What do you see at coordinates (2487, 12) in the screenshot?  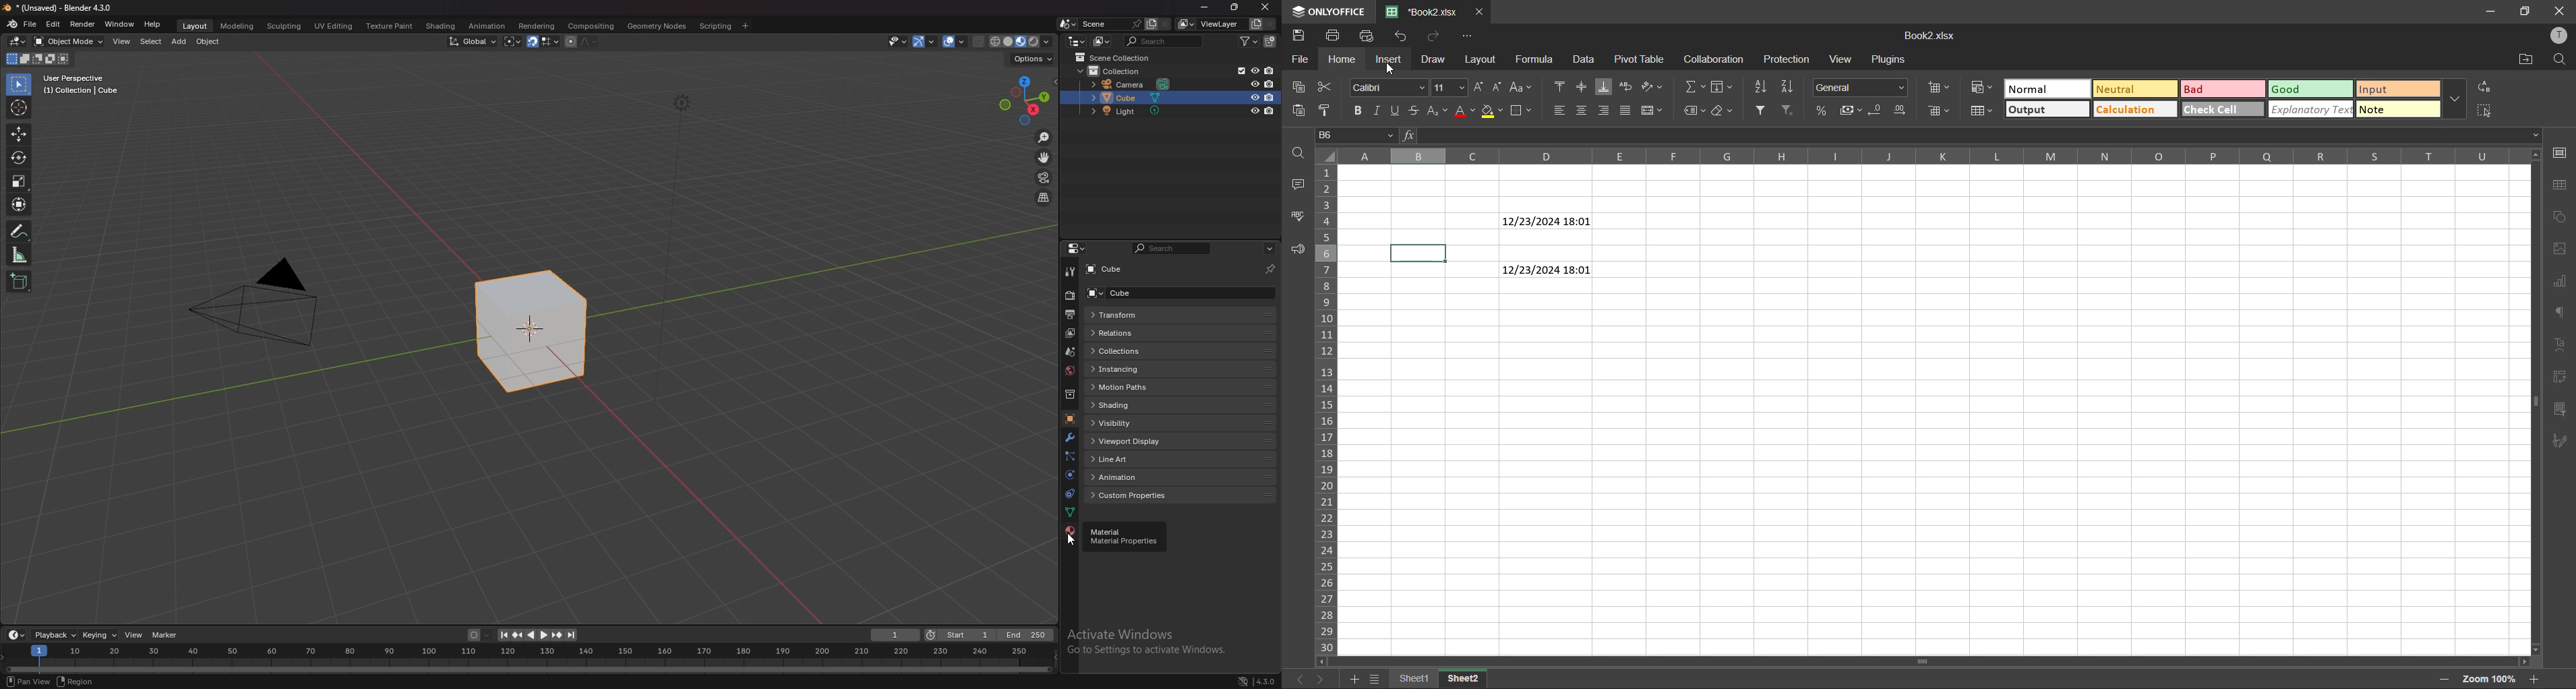 I see `minimize` at bounding box center [2487, 12].